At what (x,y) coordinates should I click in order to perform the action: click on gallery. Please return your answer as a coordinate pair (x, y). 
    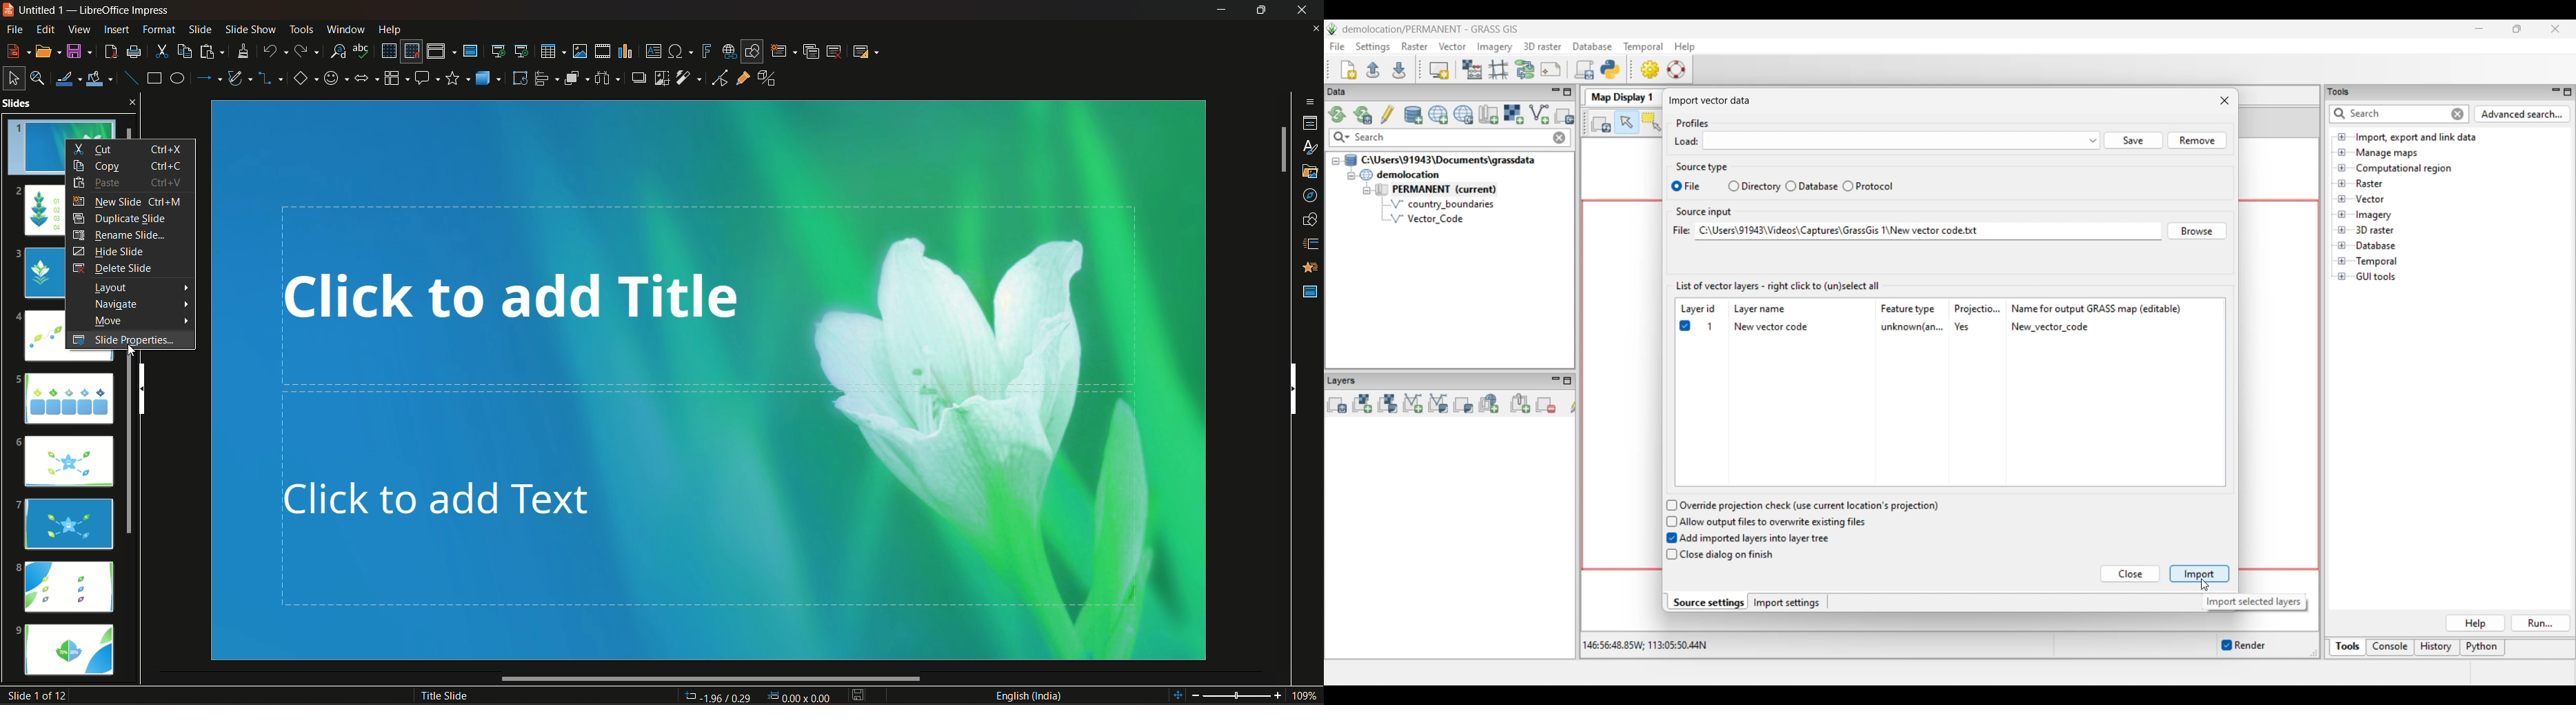
    Looking at the image, I should click on (1308, 173).